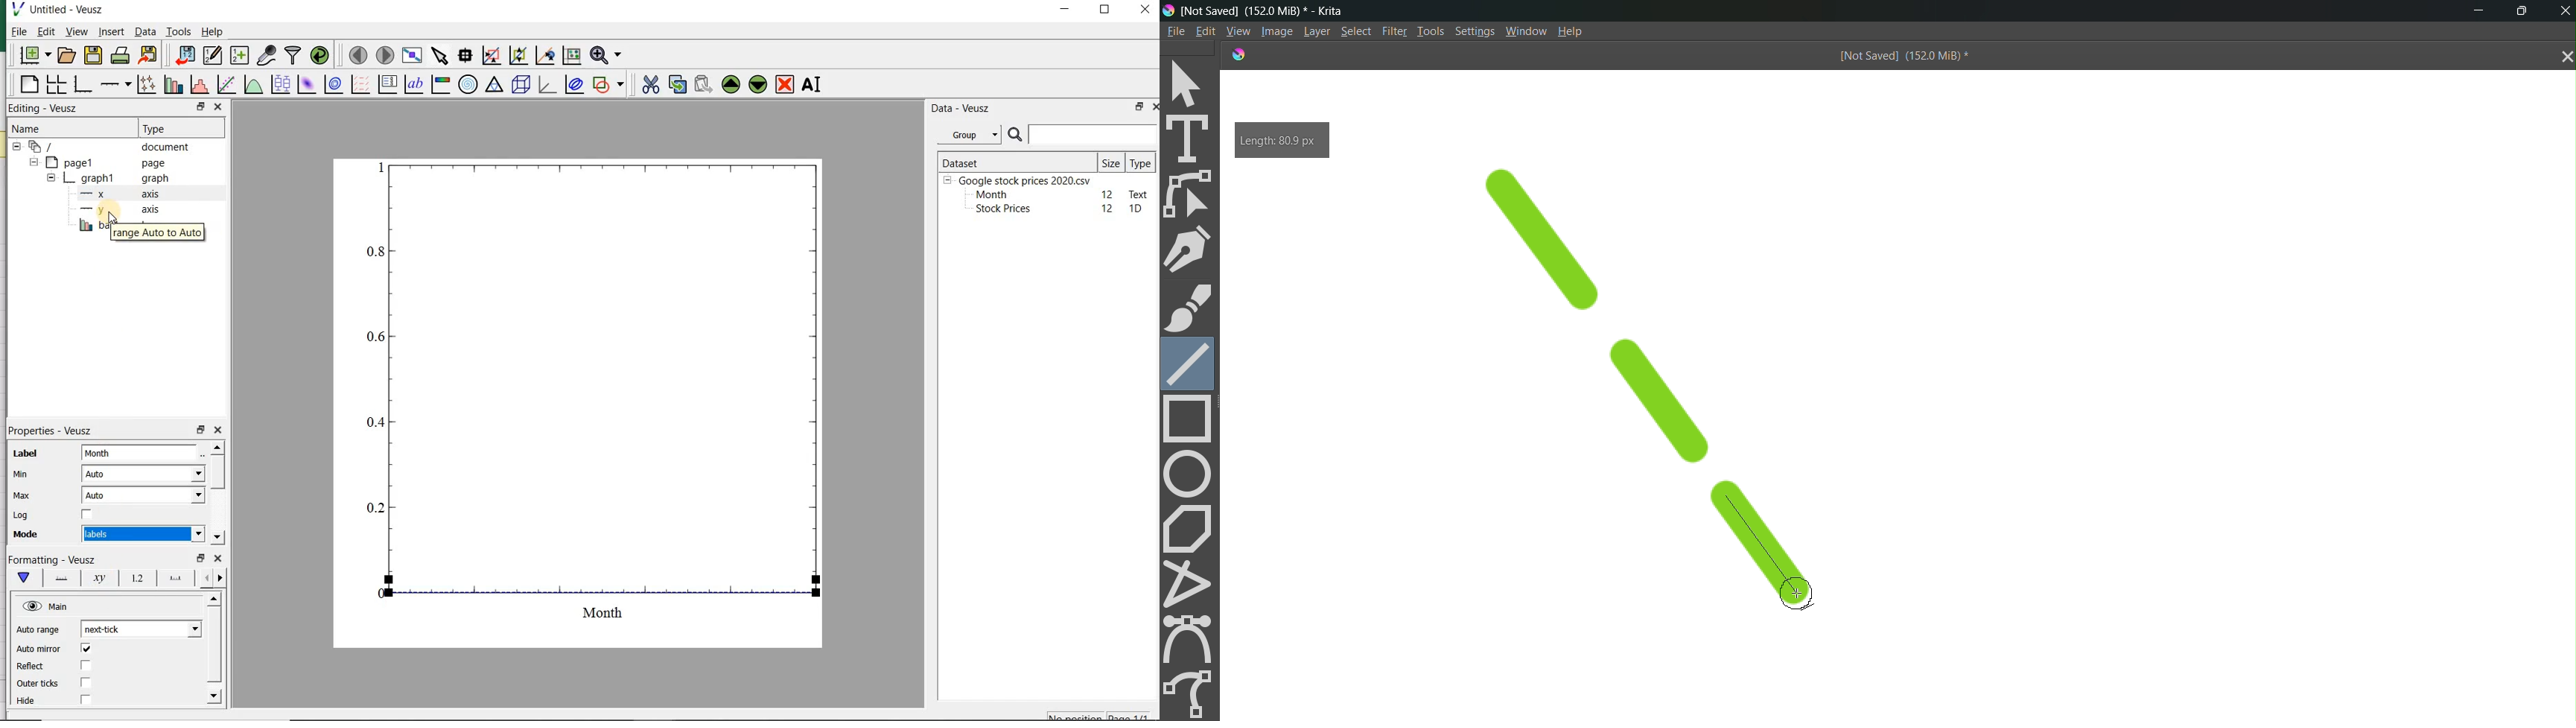 Image resolution: width=2576 pixels, height=728 pixels. I want to click on 3d graph, so click(547, 86).